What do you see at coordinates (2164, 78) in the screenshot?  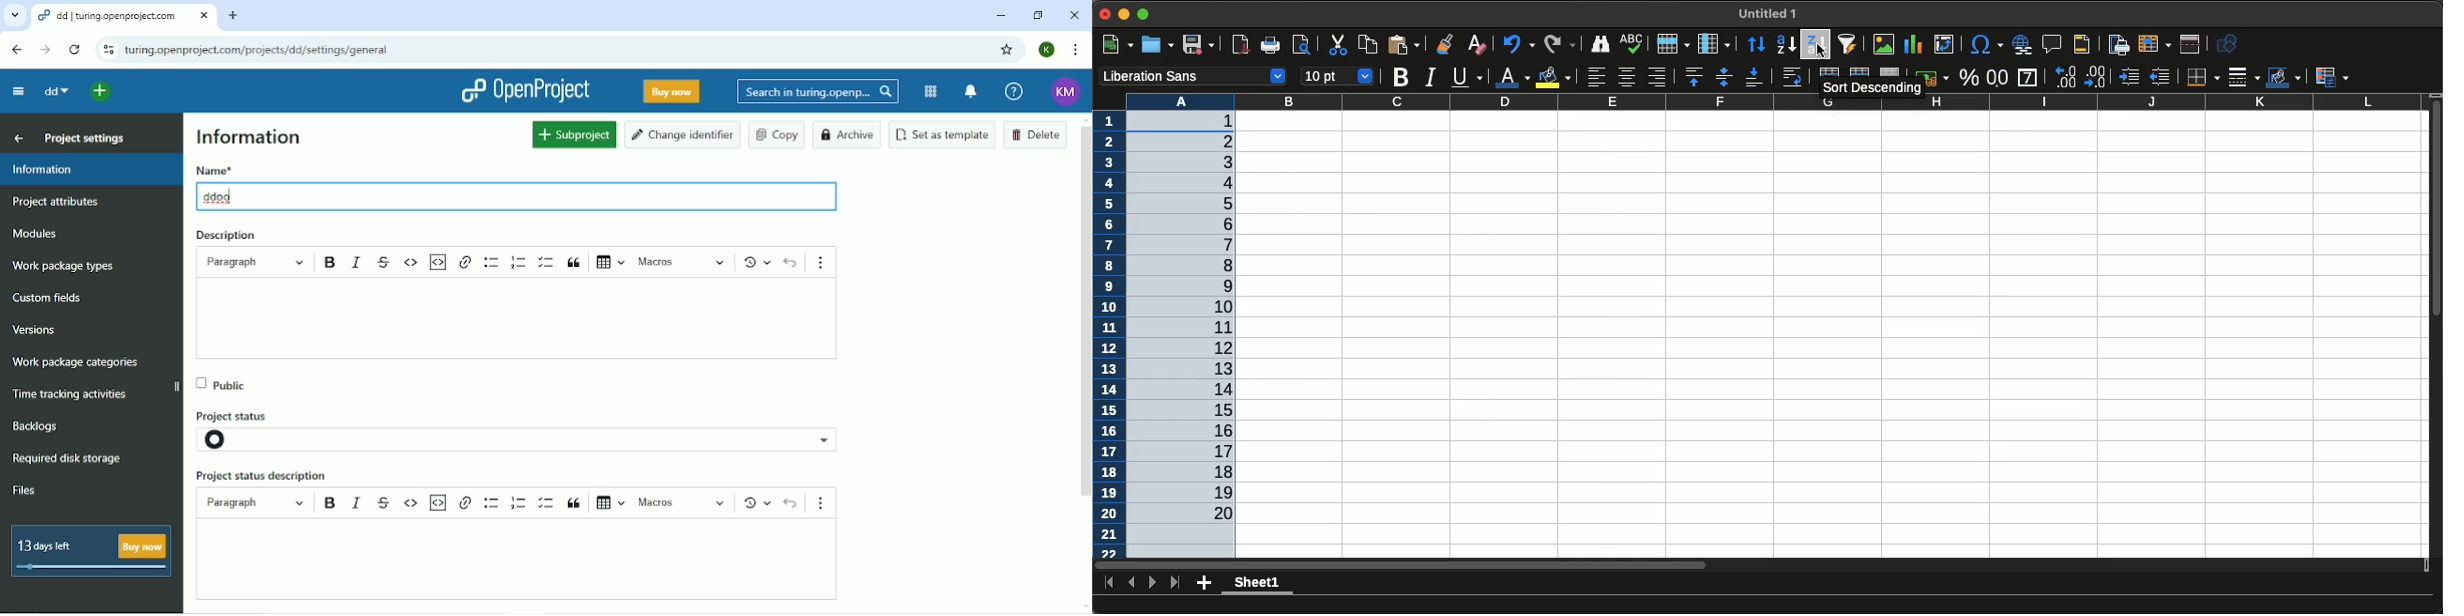 I see `Decrease` at bounding box center [2164, 78].